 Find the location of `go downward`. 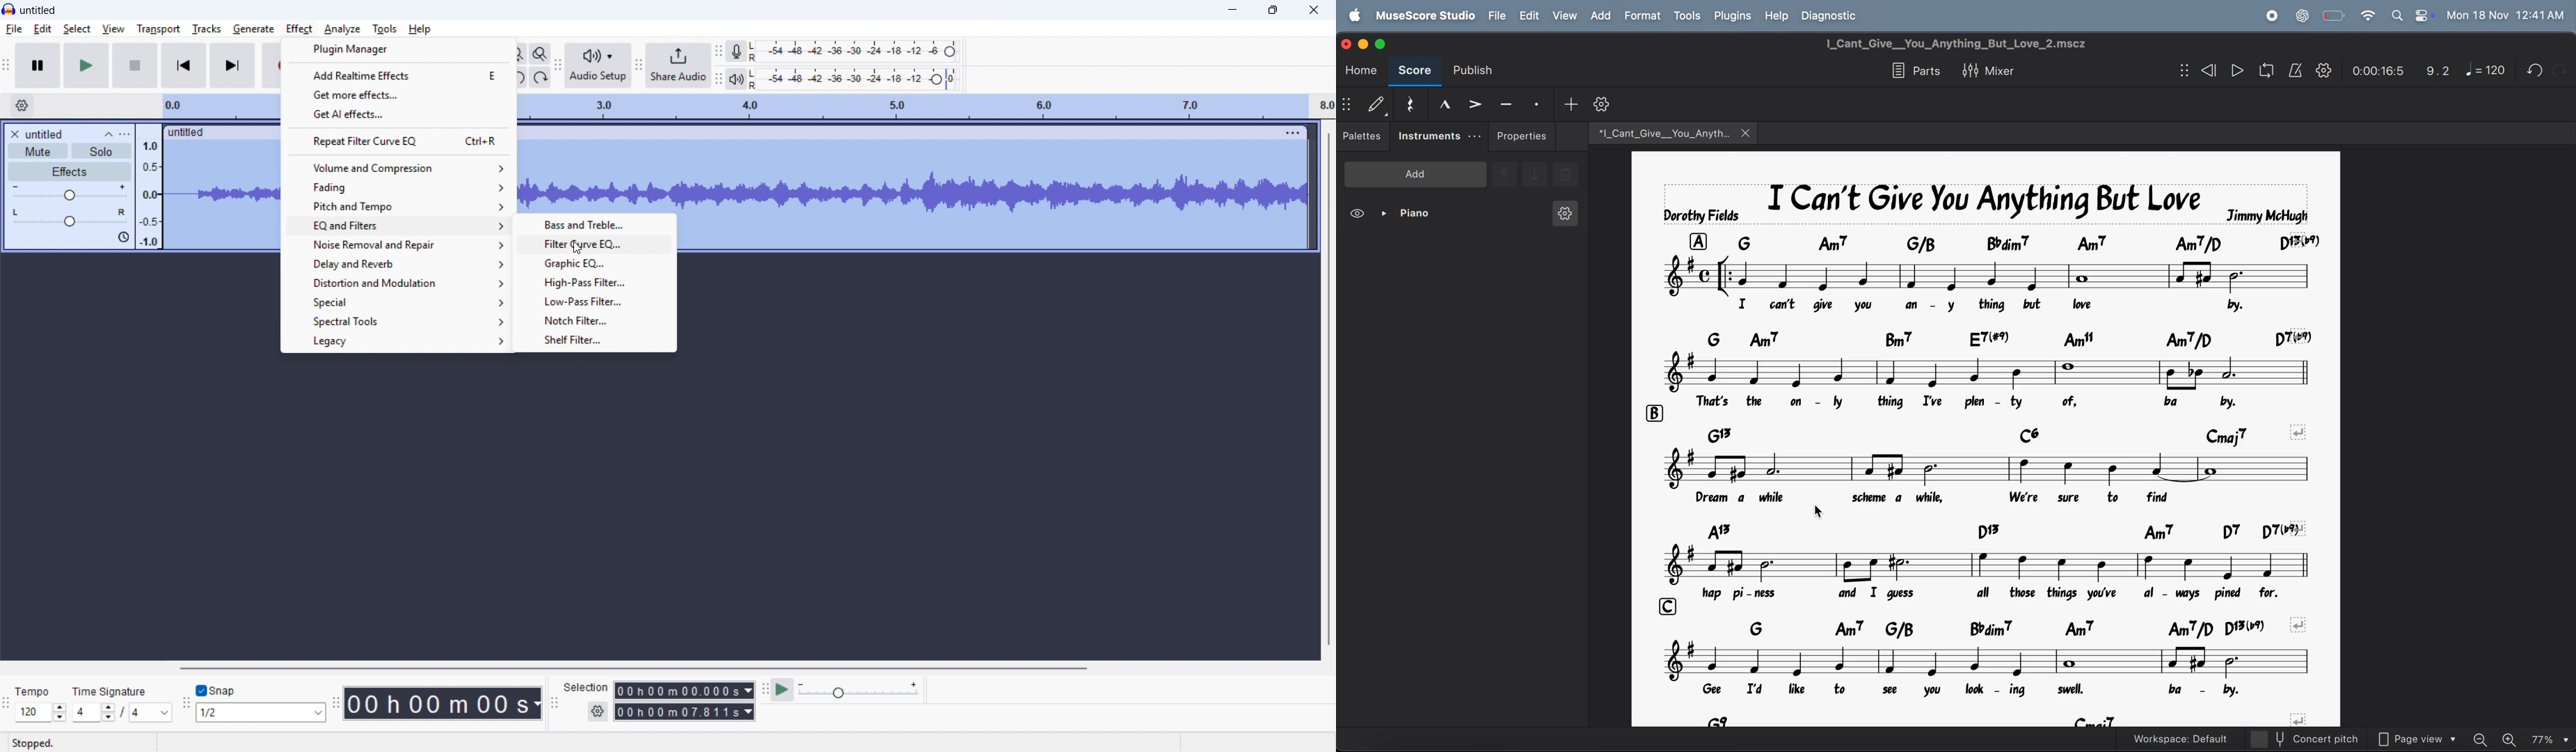

go downward is located at coordinates (1537, 174).